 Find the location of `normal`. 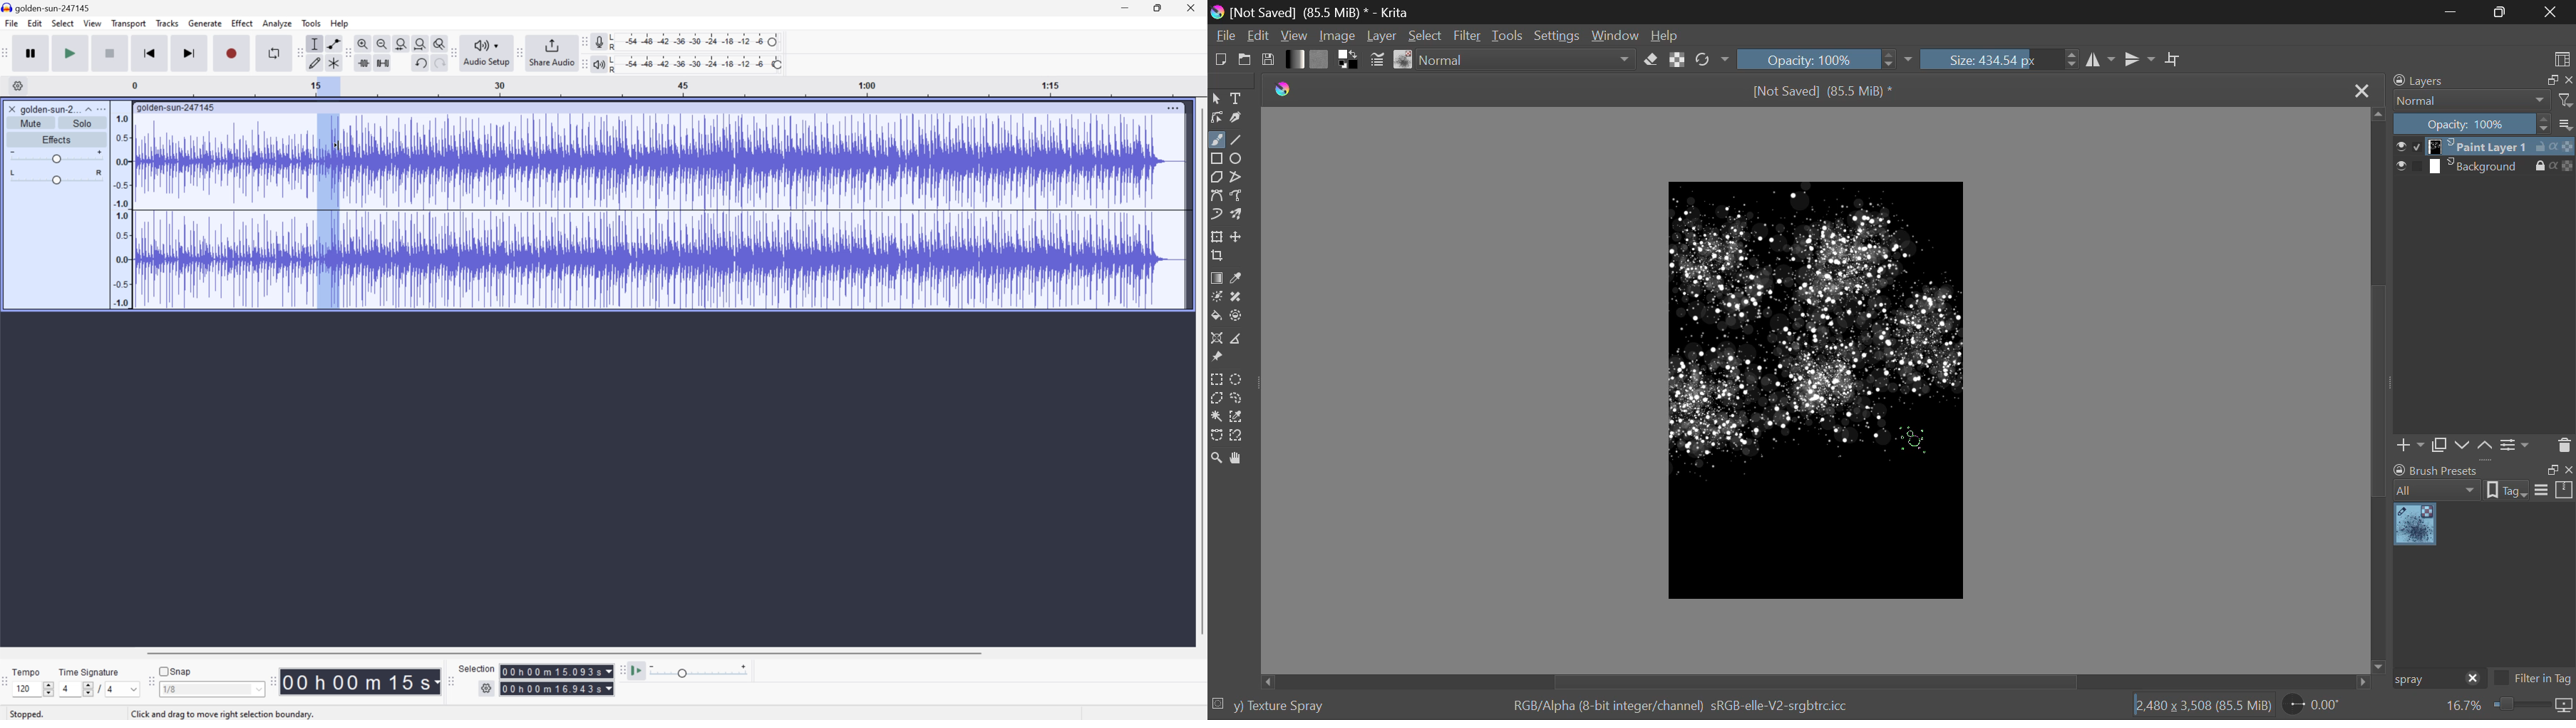

normal is located at coordinates (2472, 101).